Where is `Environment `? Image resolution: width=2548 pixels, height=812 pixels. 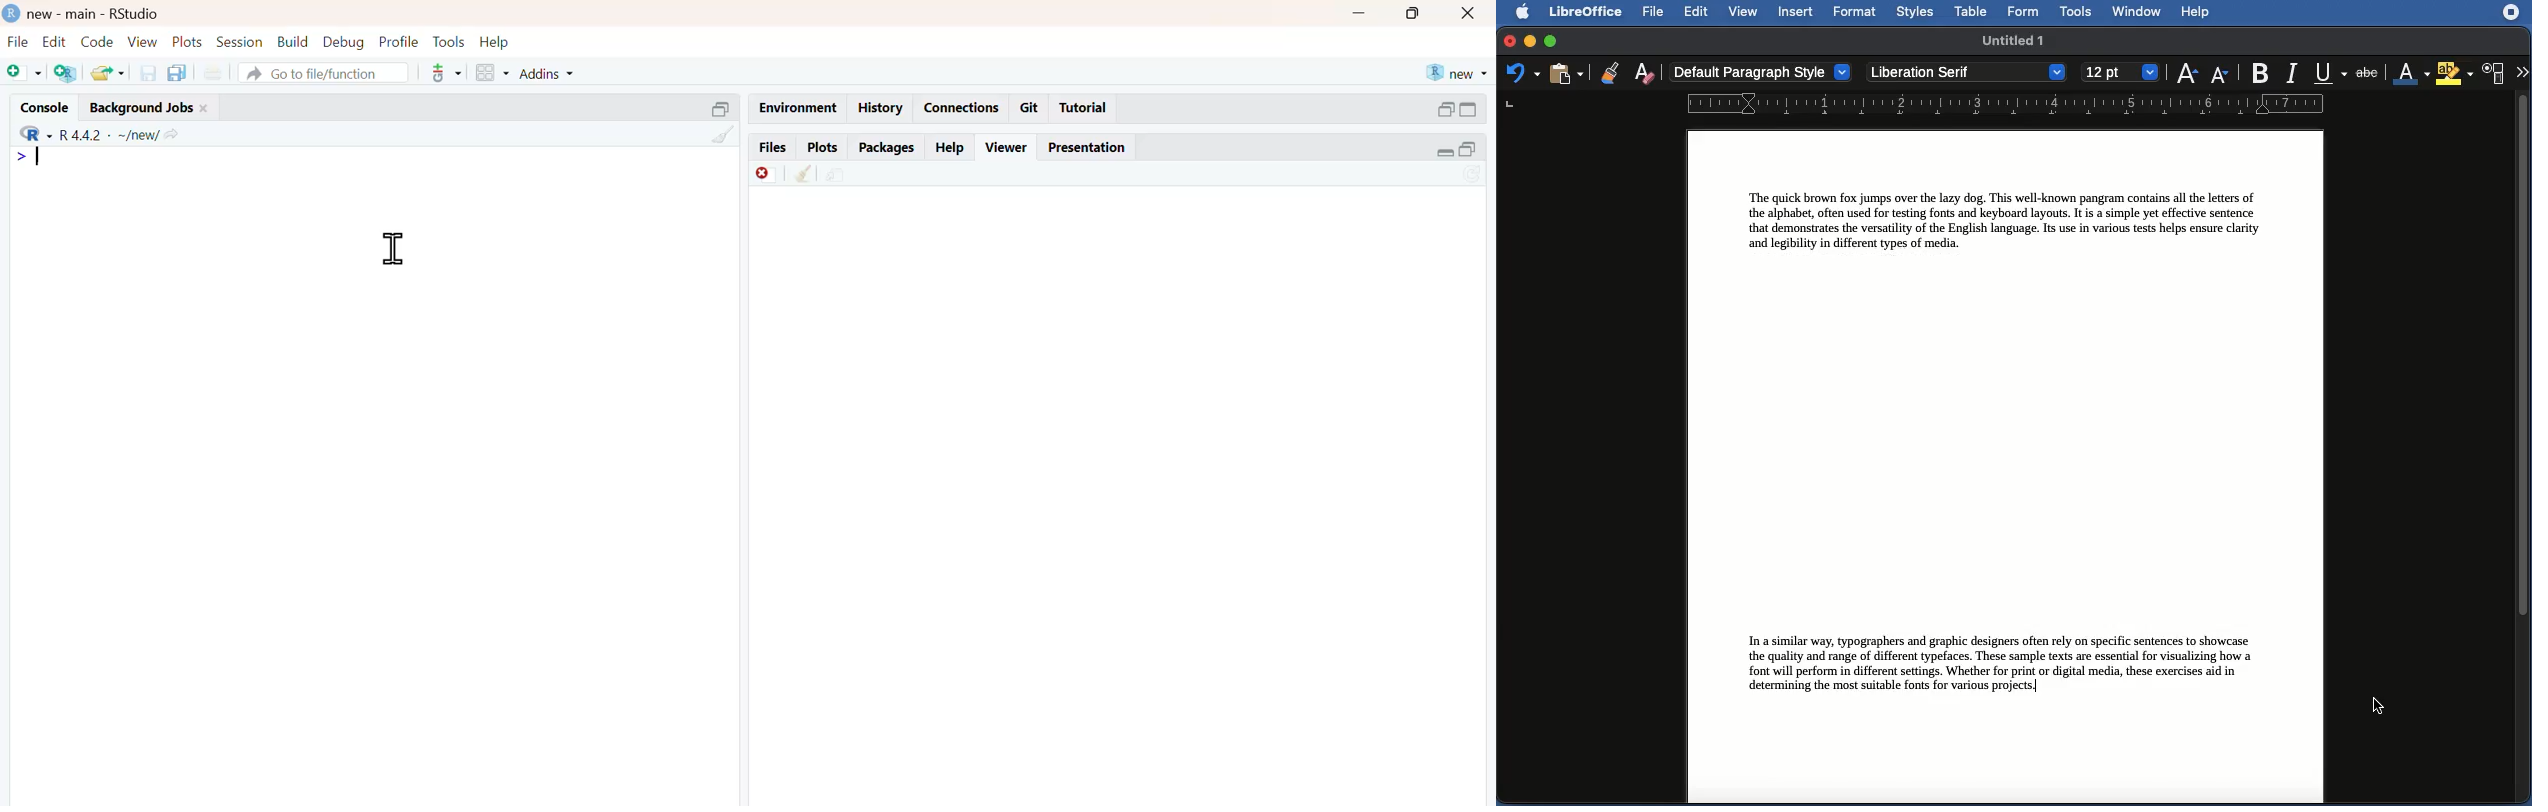
Environment  is located at coordinates (798, 109).